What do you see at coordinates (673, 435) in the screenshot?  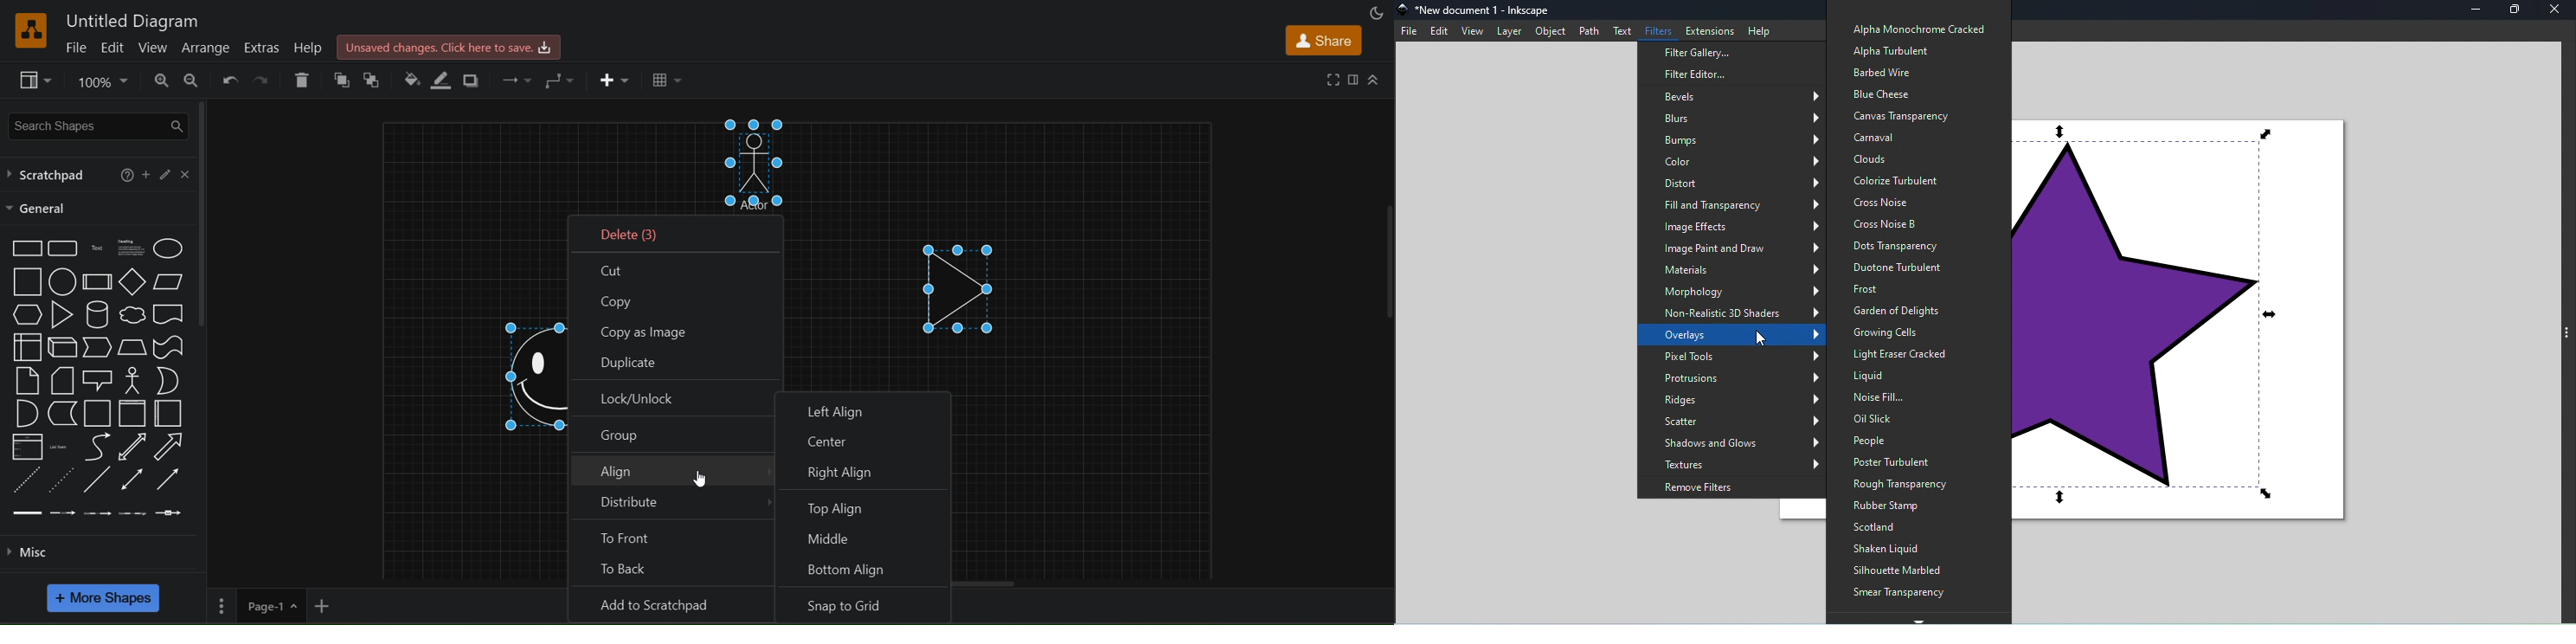 I see `goup` at bounding box center [673, 435].